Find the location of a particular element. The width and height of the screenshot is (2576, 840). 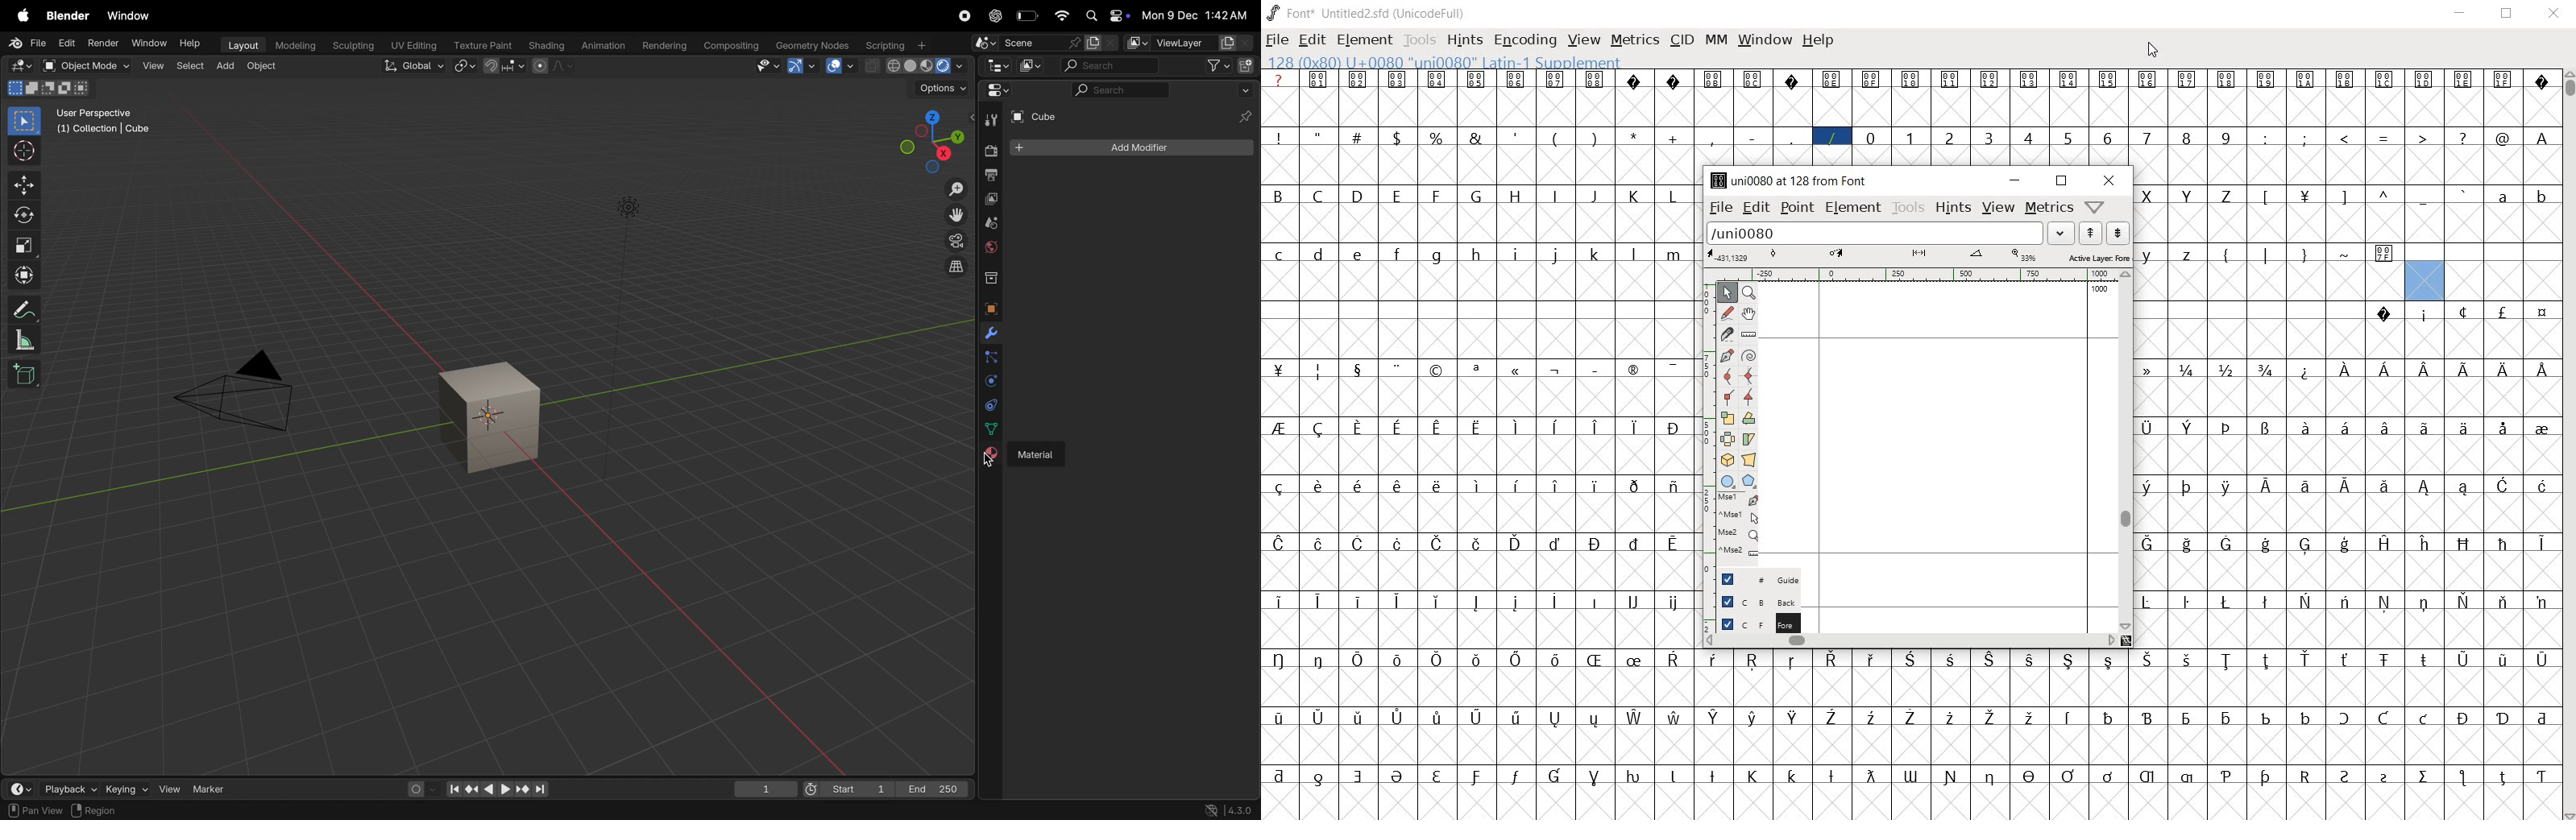

glyph is located at coordinates (1910, 138).